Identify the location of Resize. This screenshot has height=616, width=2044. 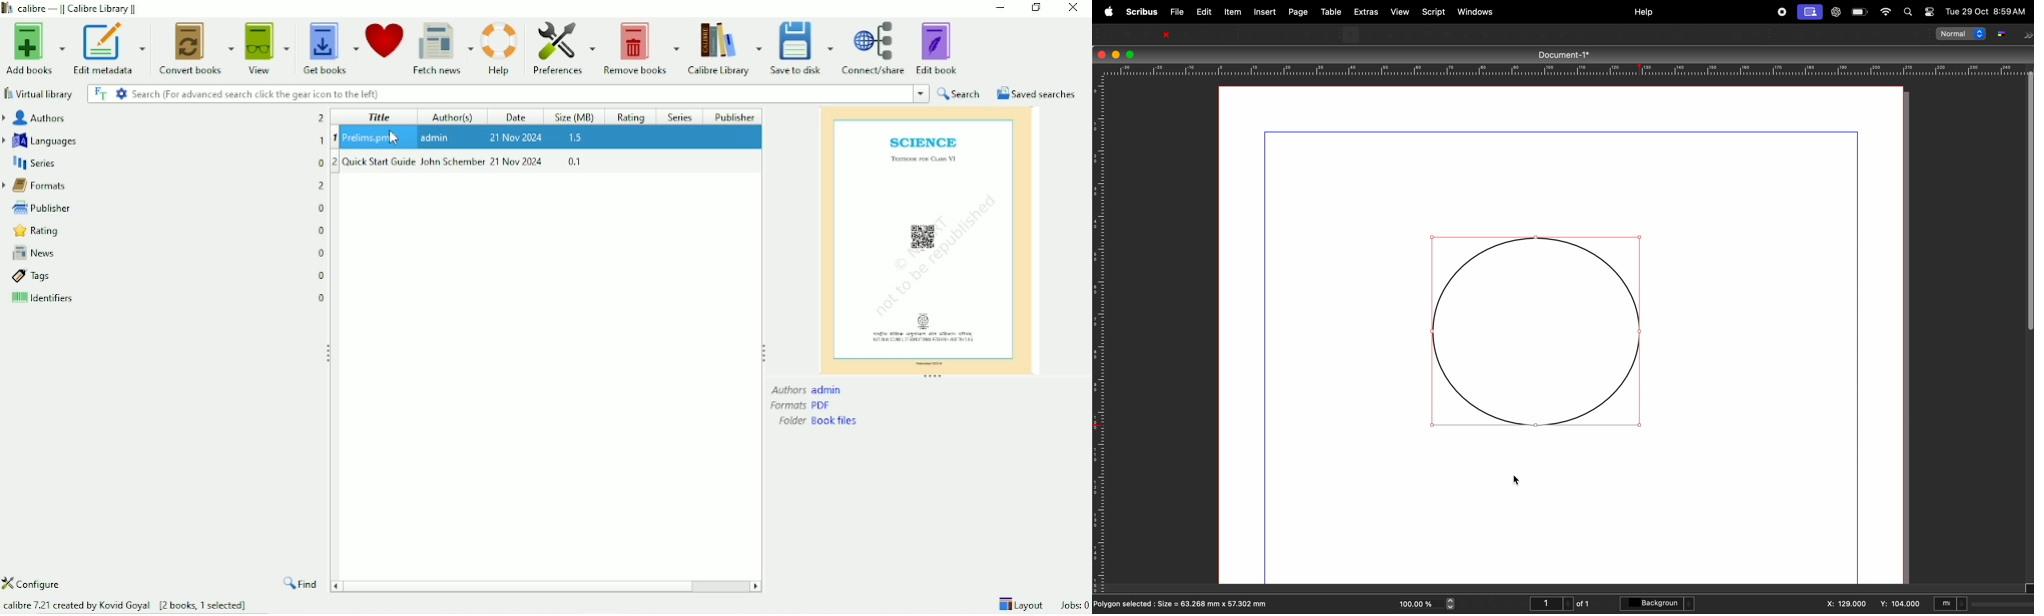
(329, 351).